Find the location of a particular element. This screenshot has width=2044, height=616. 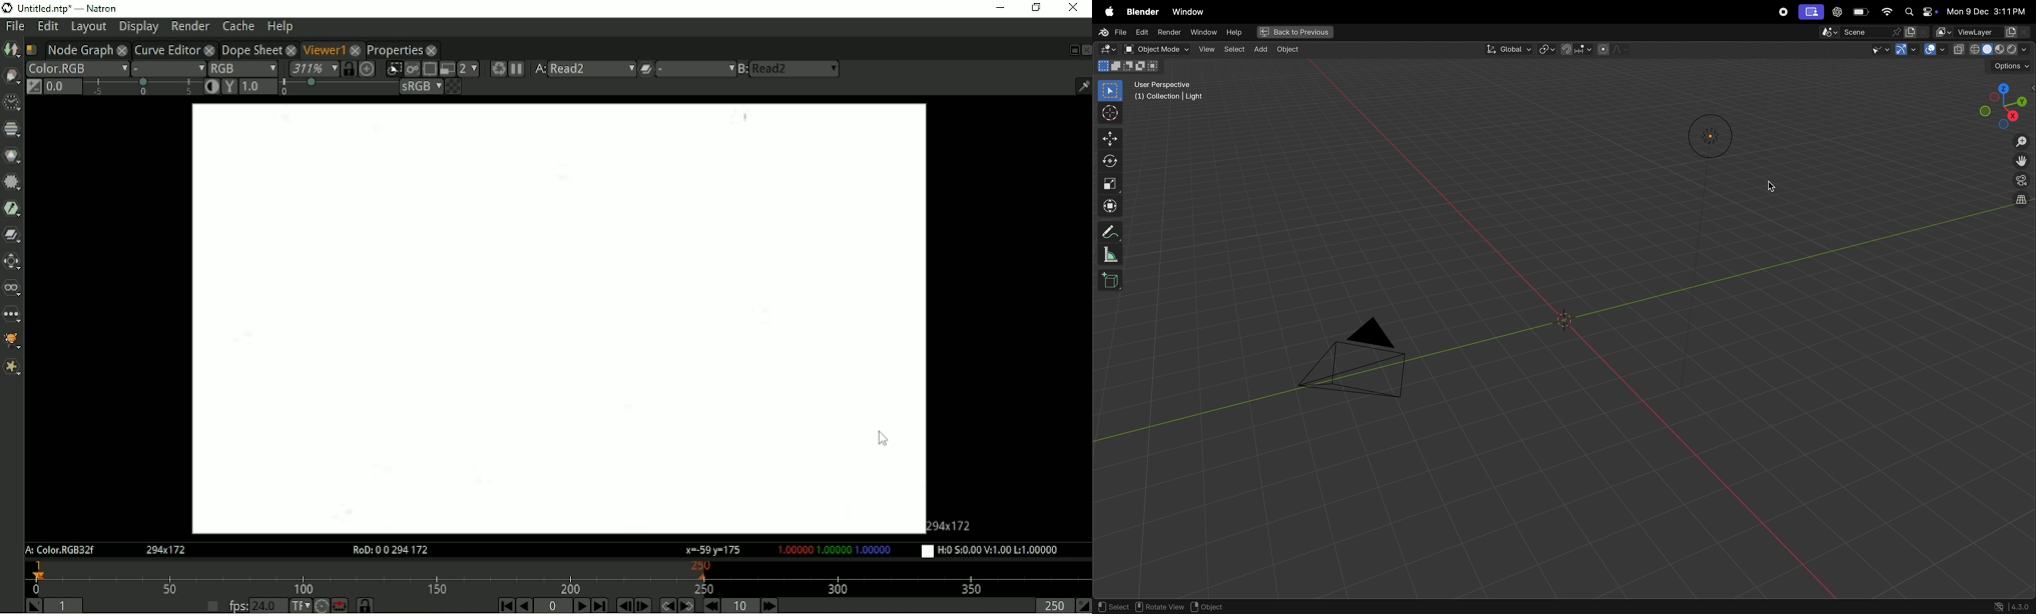

recorder is located at coordinates (1784, 13).